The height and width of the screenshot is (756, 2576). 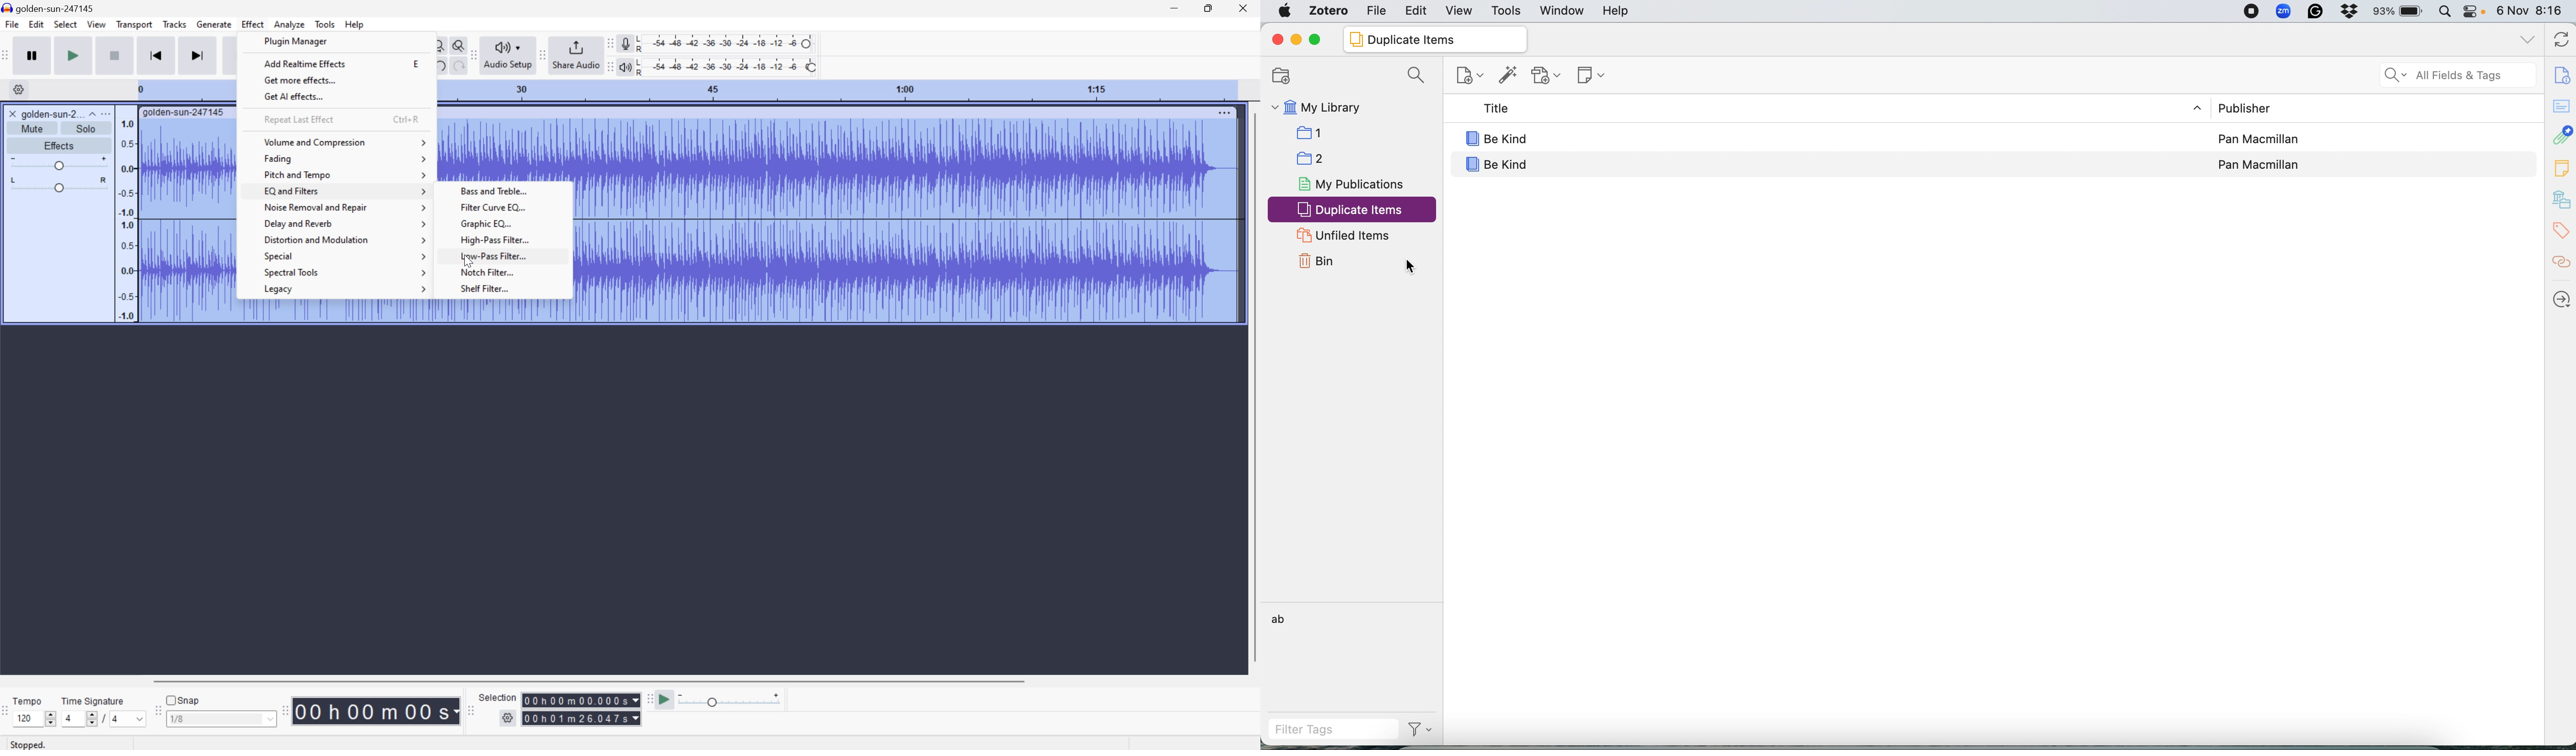 I want to click on Time, so click(x=377, y=710).